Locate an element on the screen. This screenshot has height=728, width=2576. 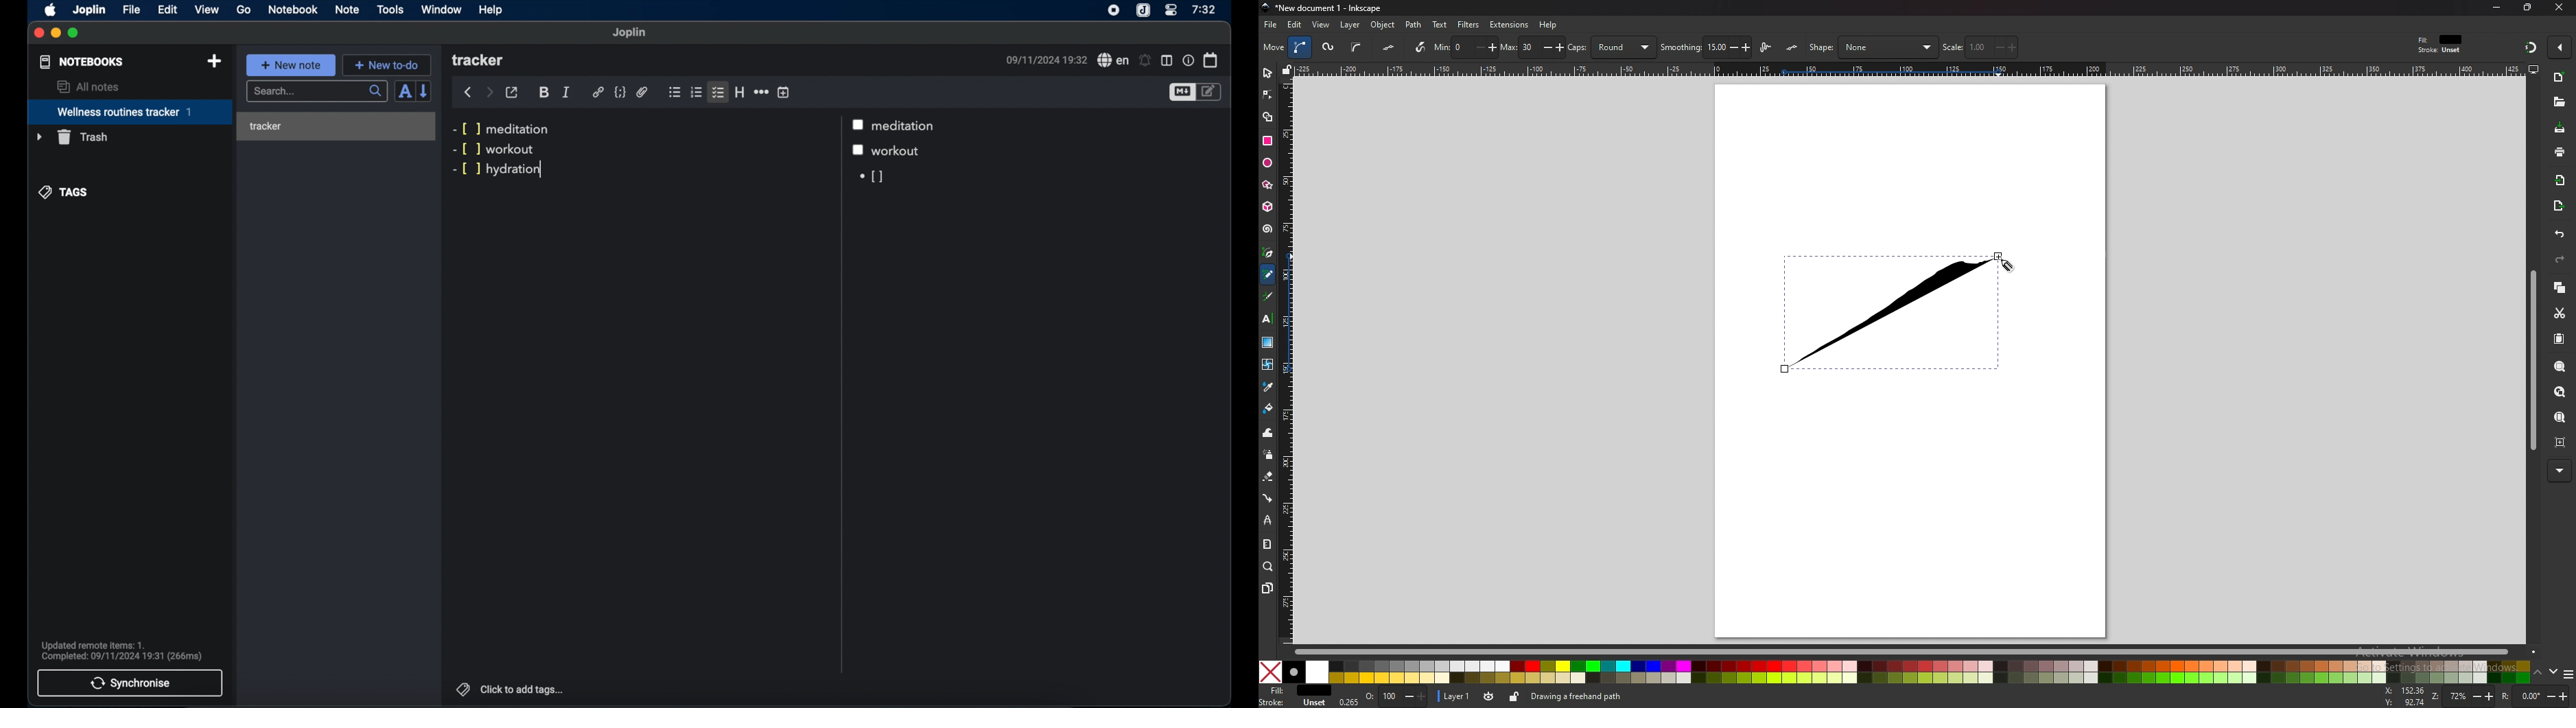
file is located at coordinates (131, 9).